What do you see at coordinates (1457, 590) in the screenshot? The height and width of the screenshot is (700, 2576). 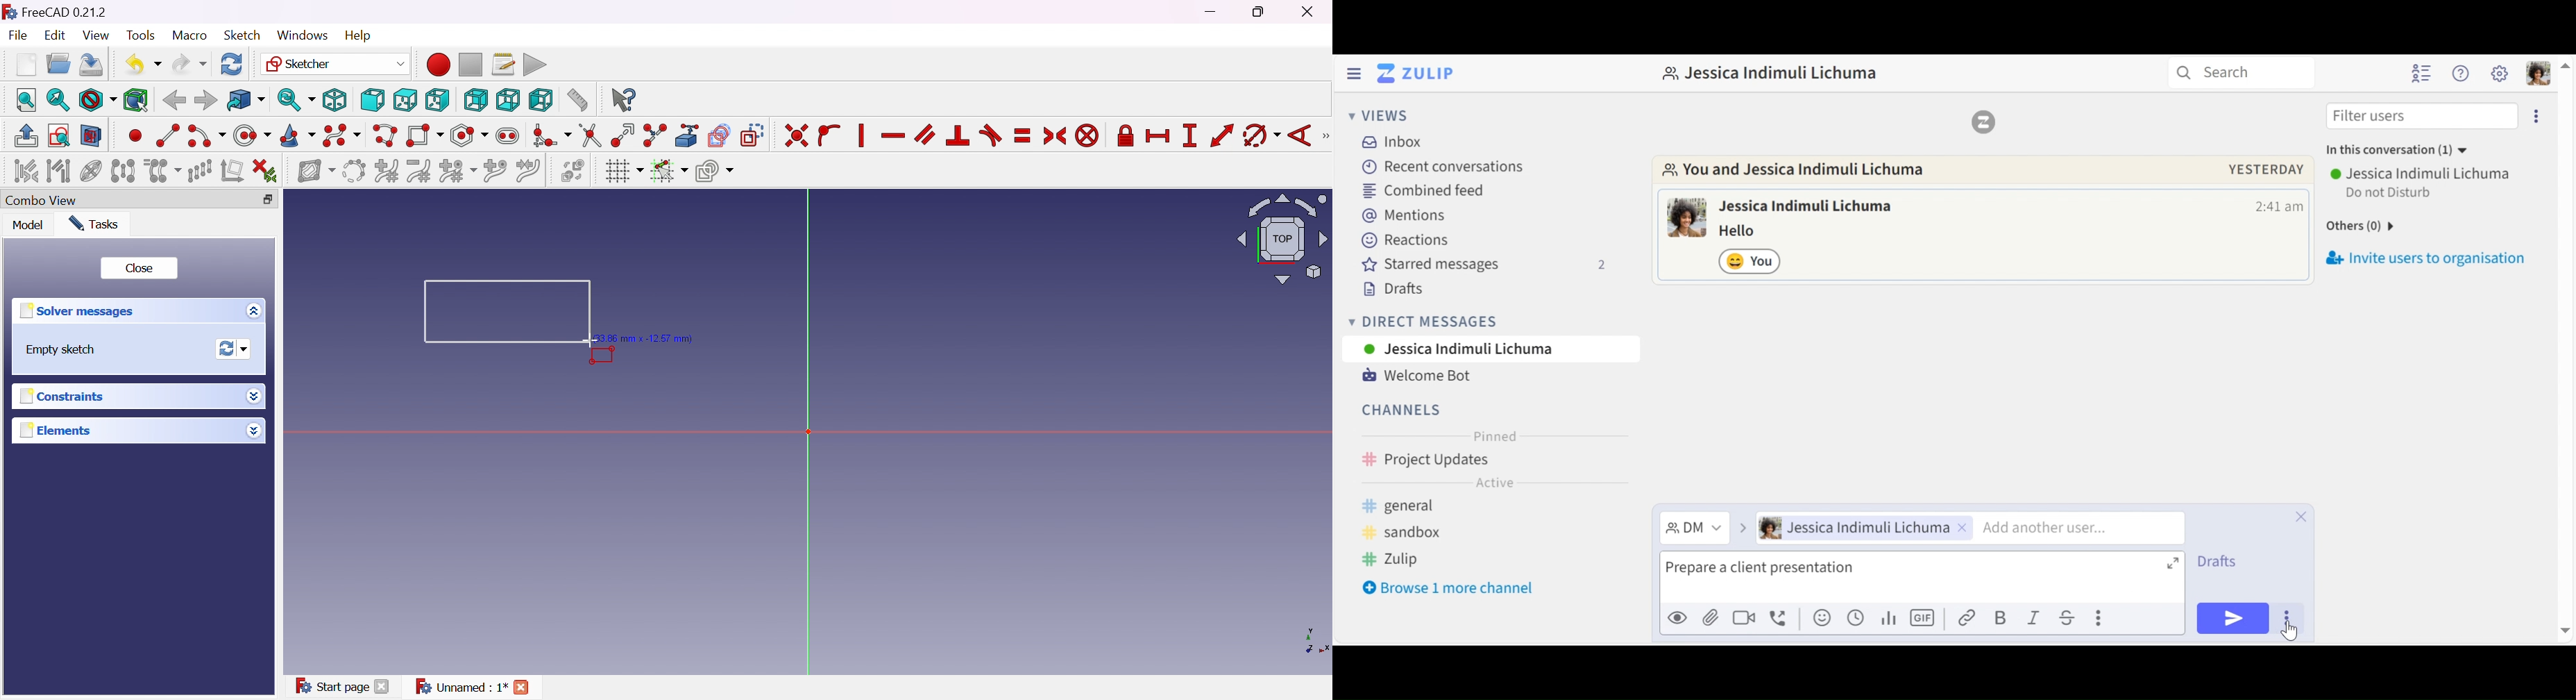 I see `Browse more channel` at bounding box center [1457, 590].